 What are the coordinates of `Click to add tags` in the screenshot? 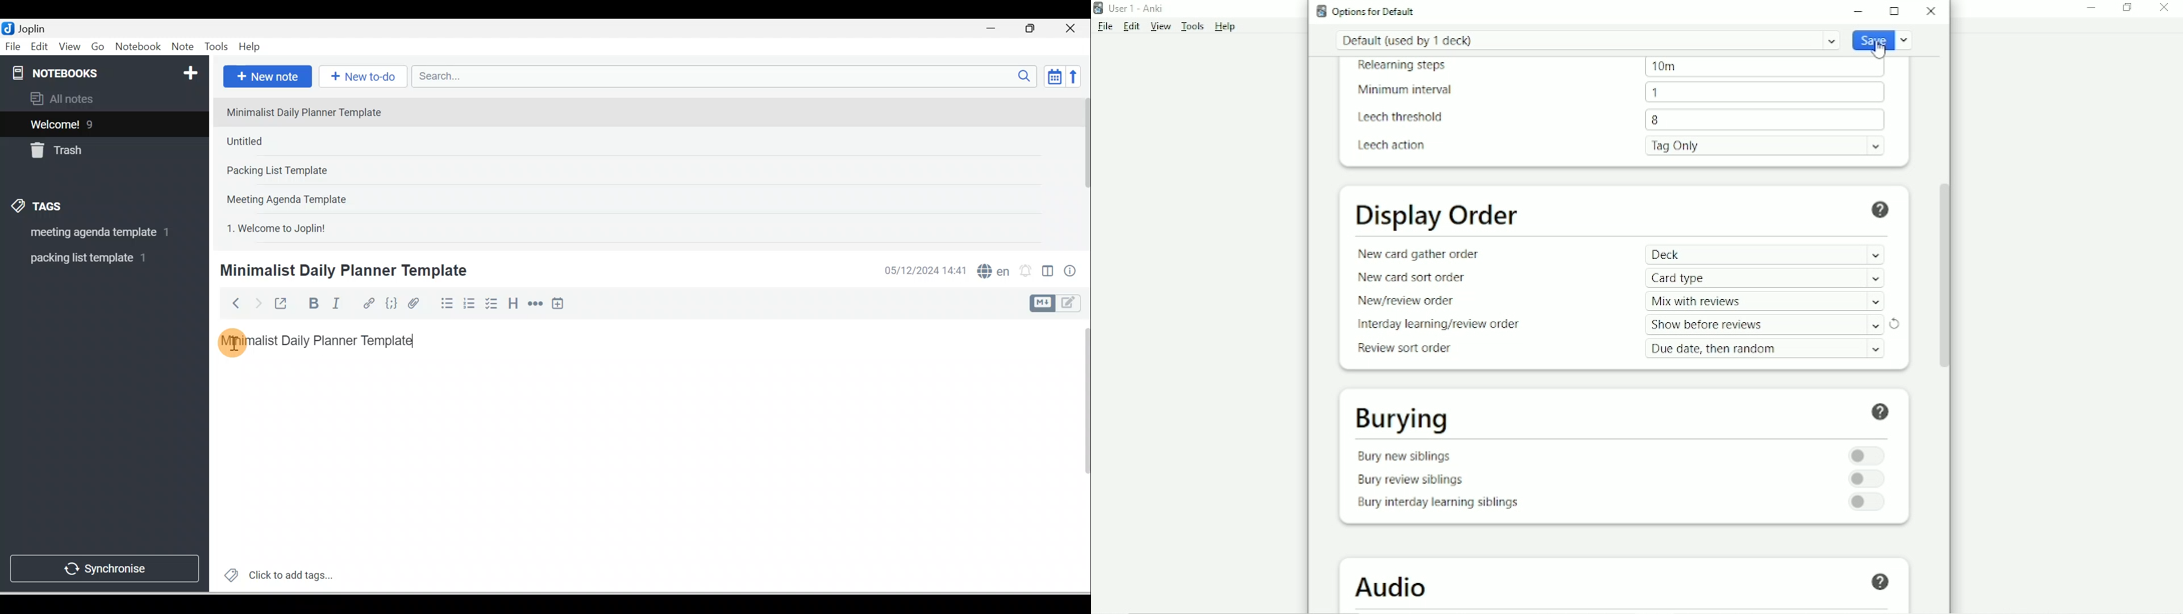 It's located at (274, 574).